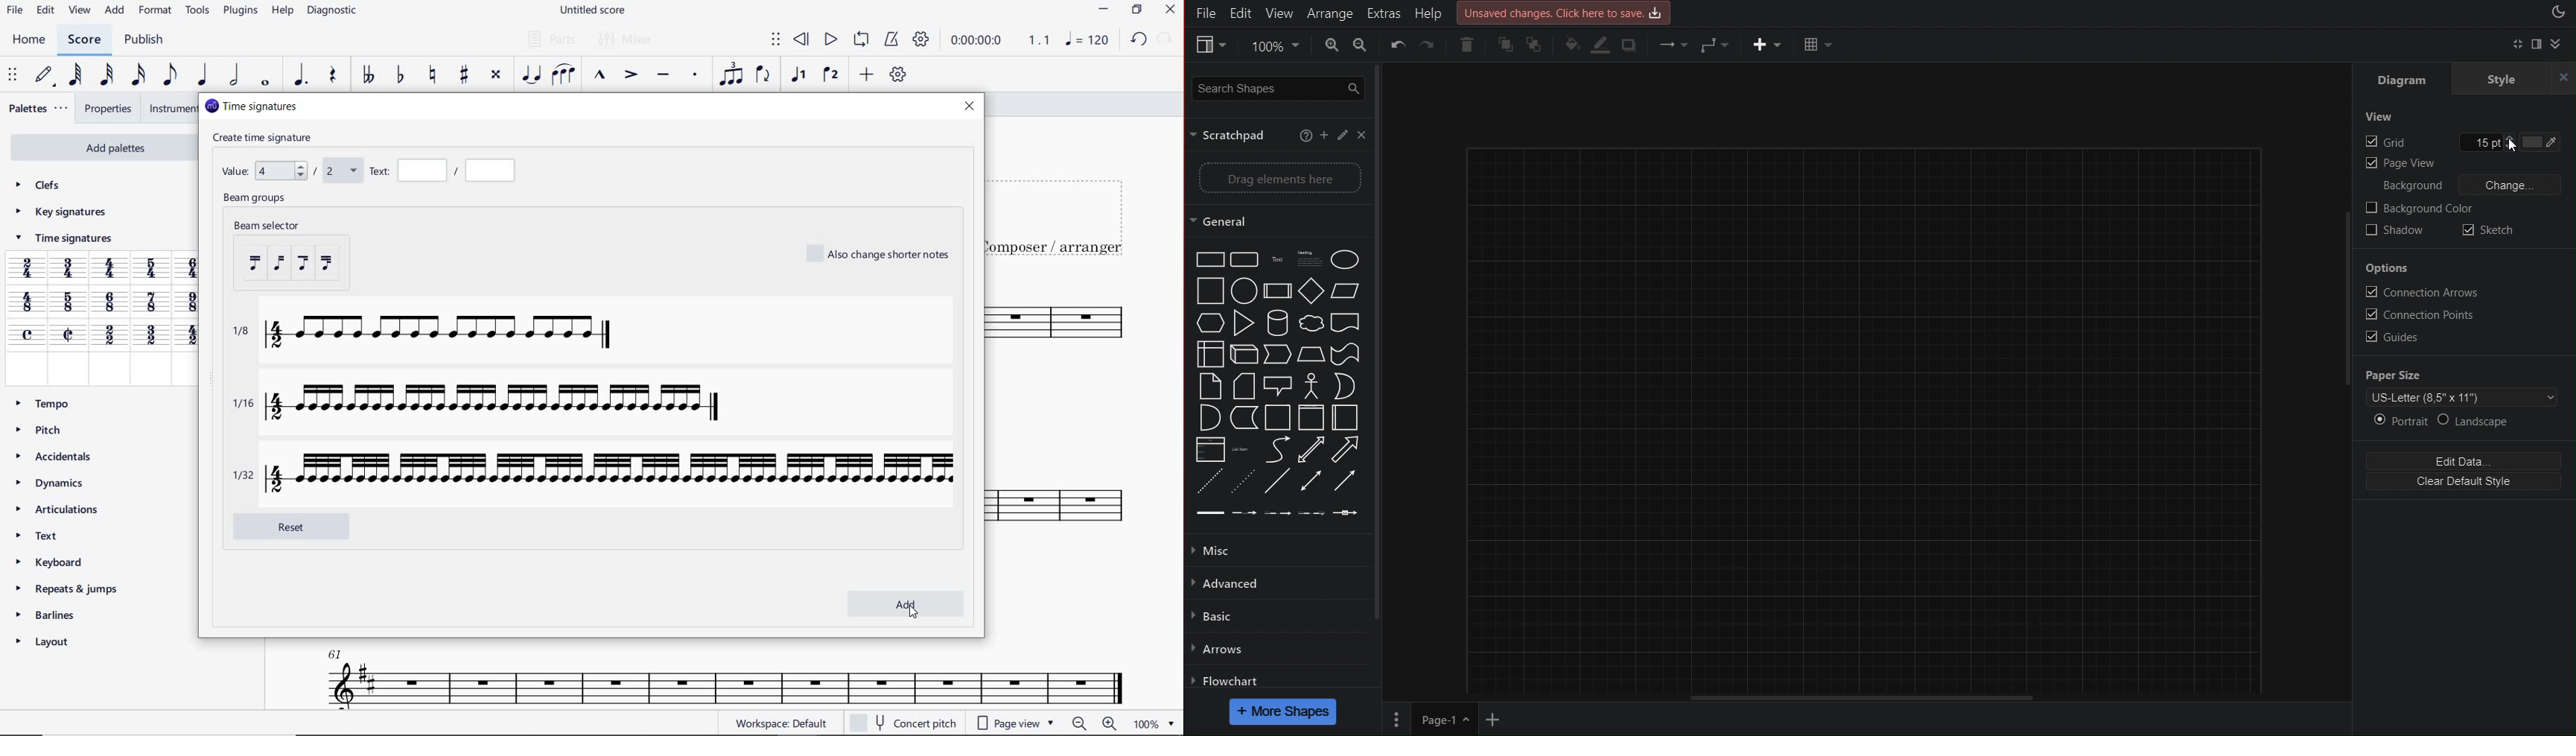  Describe the element at coordinates (1206, 255) in the screenshot. I see `box` at that location.